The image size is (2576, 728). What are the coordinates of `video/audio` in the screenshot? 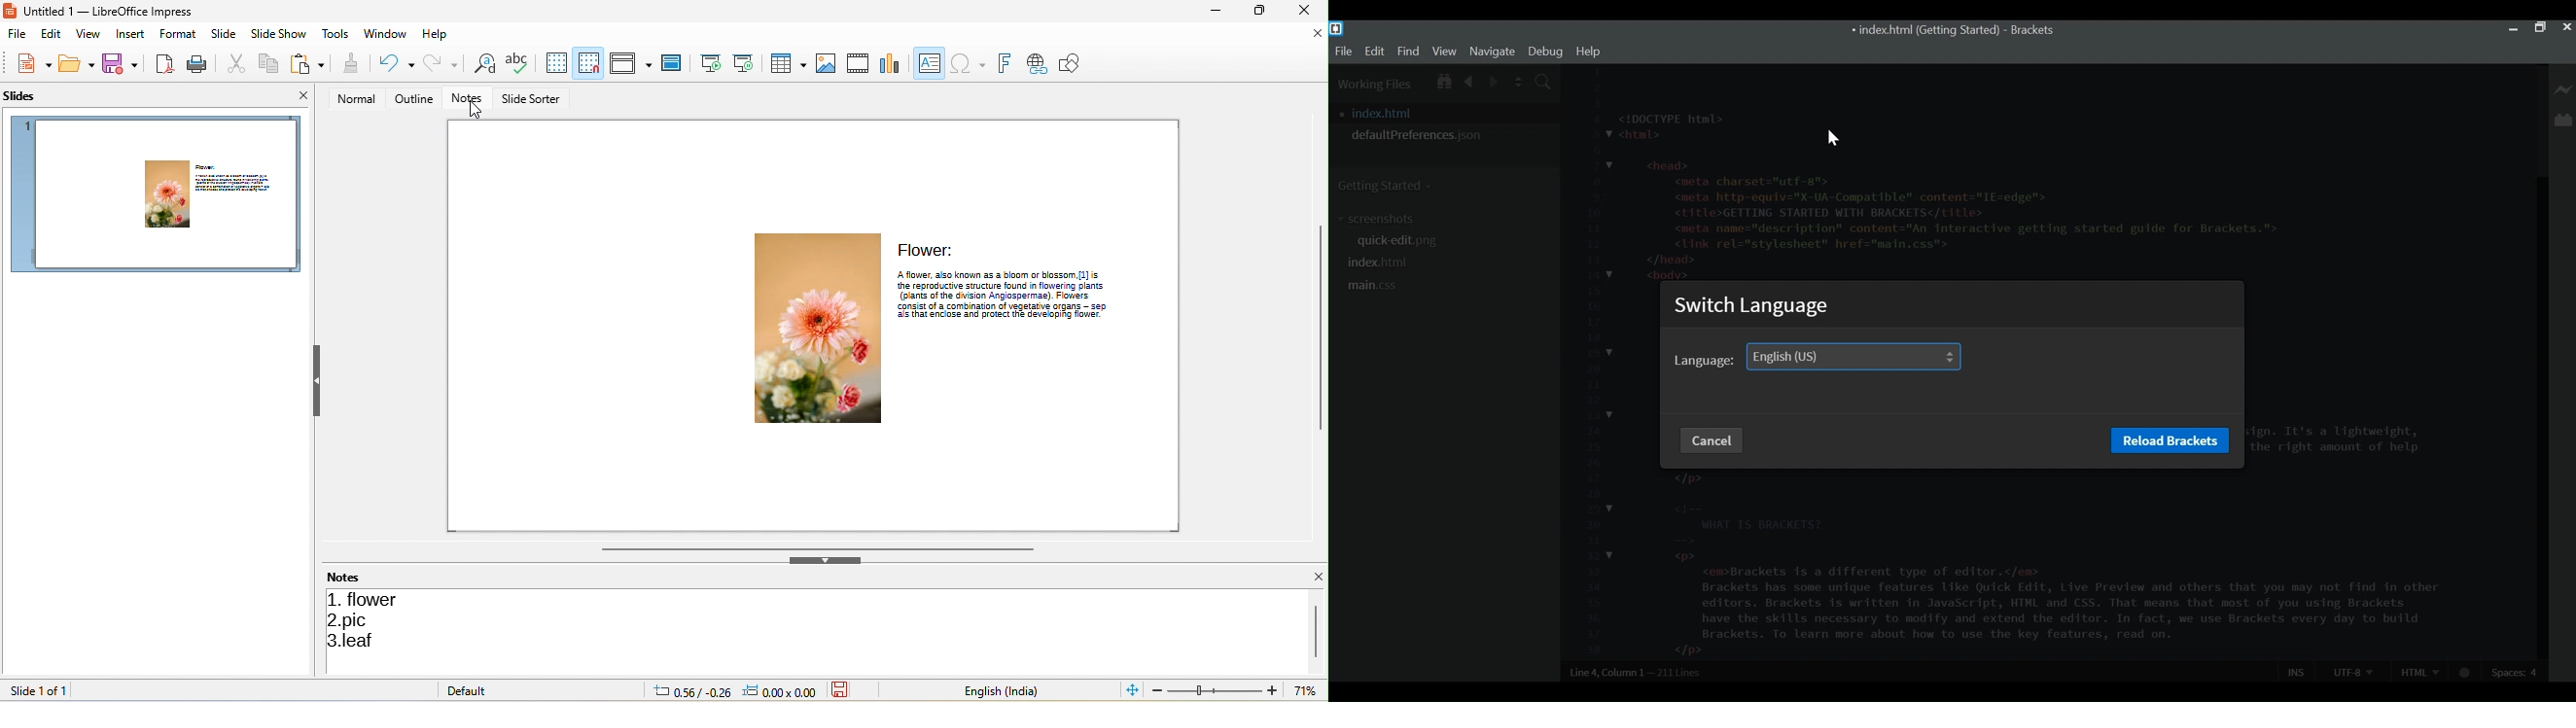 It's located at (857, 61).